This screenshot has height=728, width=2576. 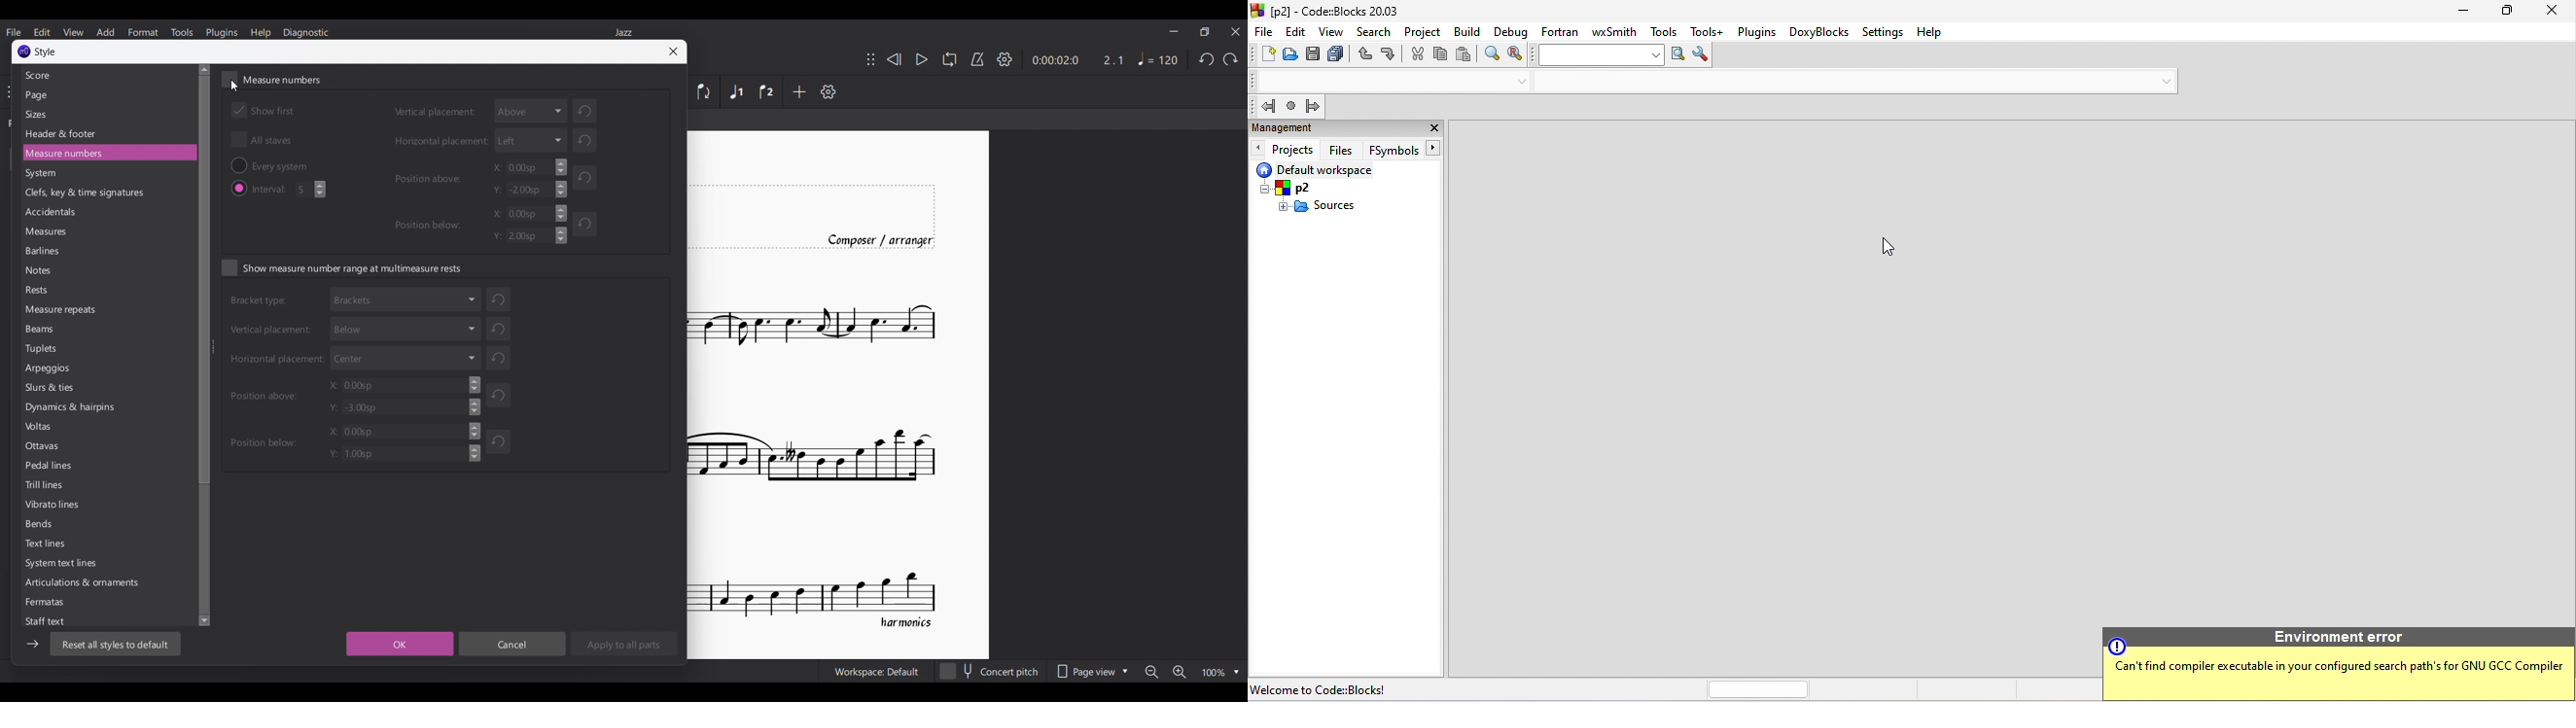 What do you see at coordinates (1820, 34) in the screenshot?
I see `doxyblocks` at bounding box center [1820, 34].